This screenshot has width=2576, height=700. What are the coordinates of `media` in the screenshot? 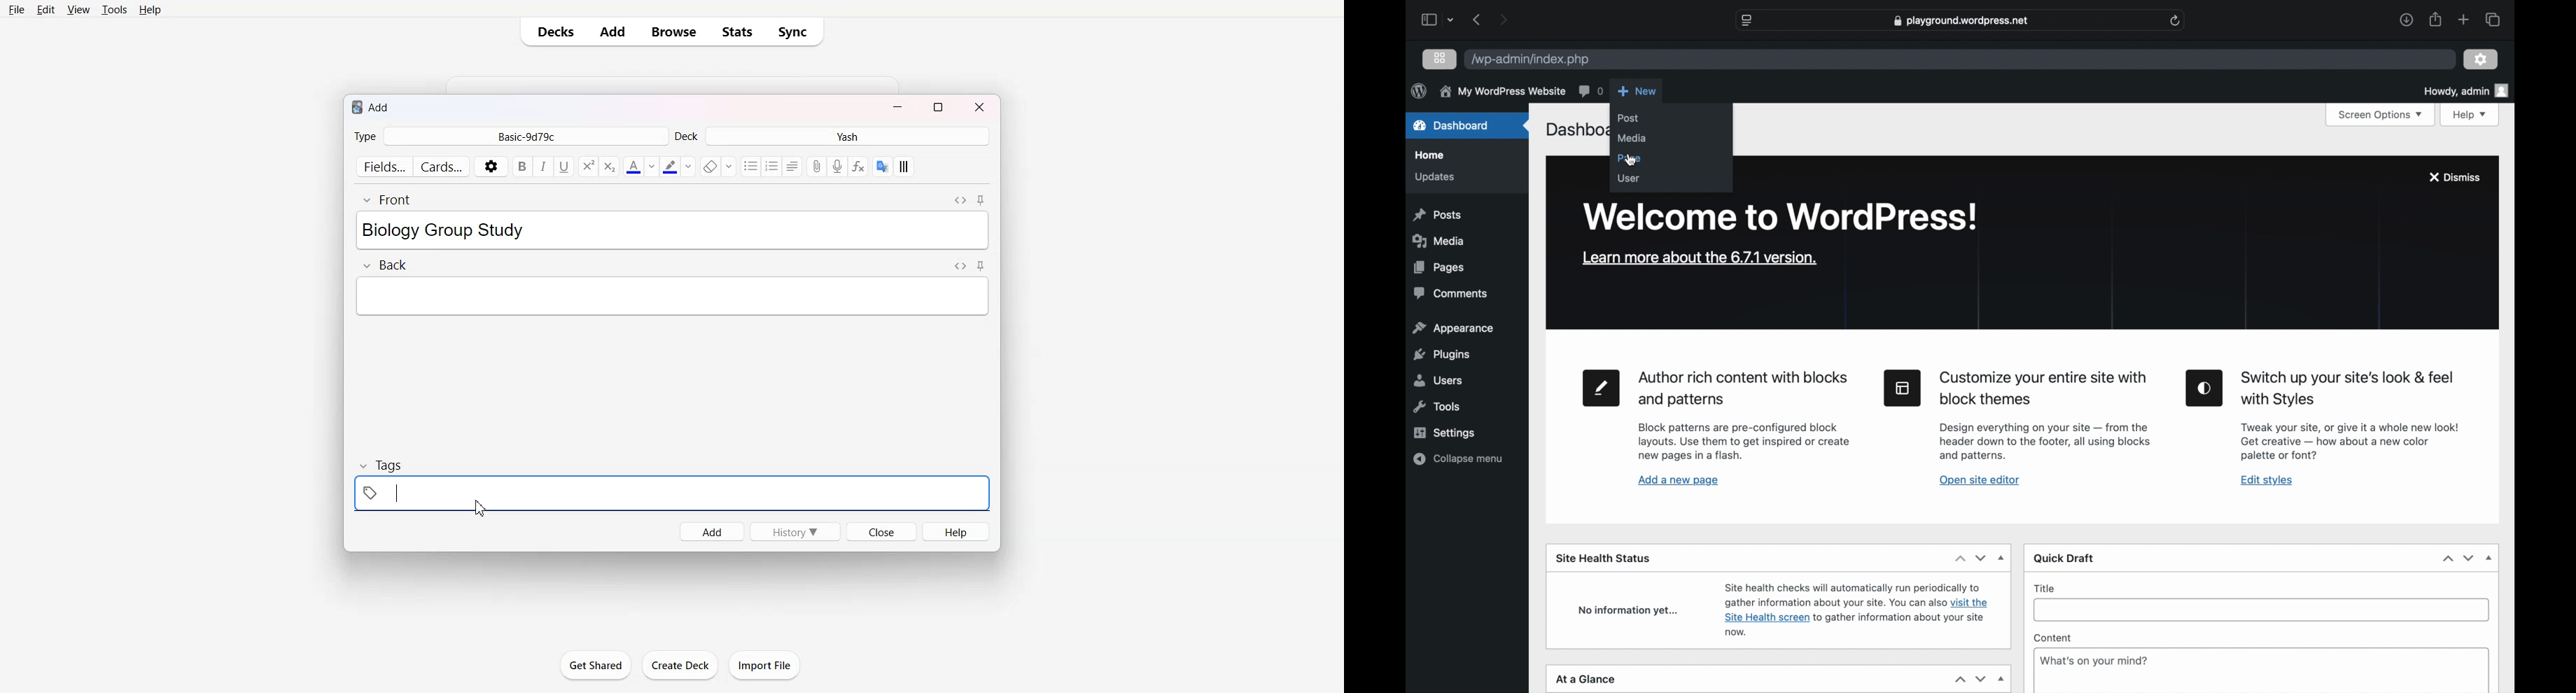 It's located at (1632, 139).